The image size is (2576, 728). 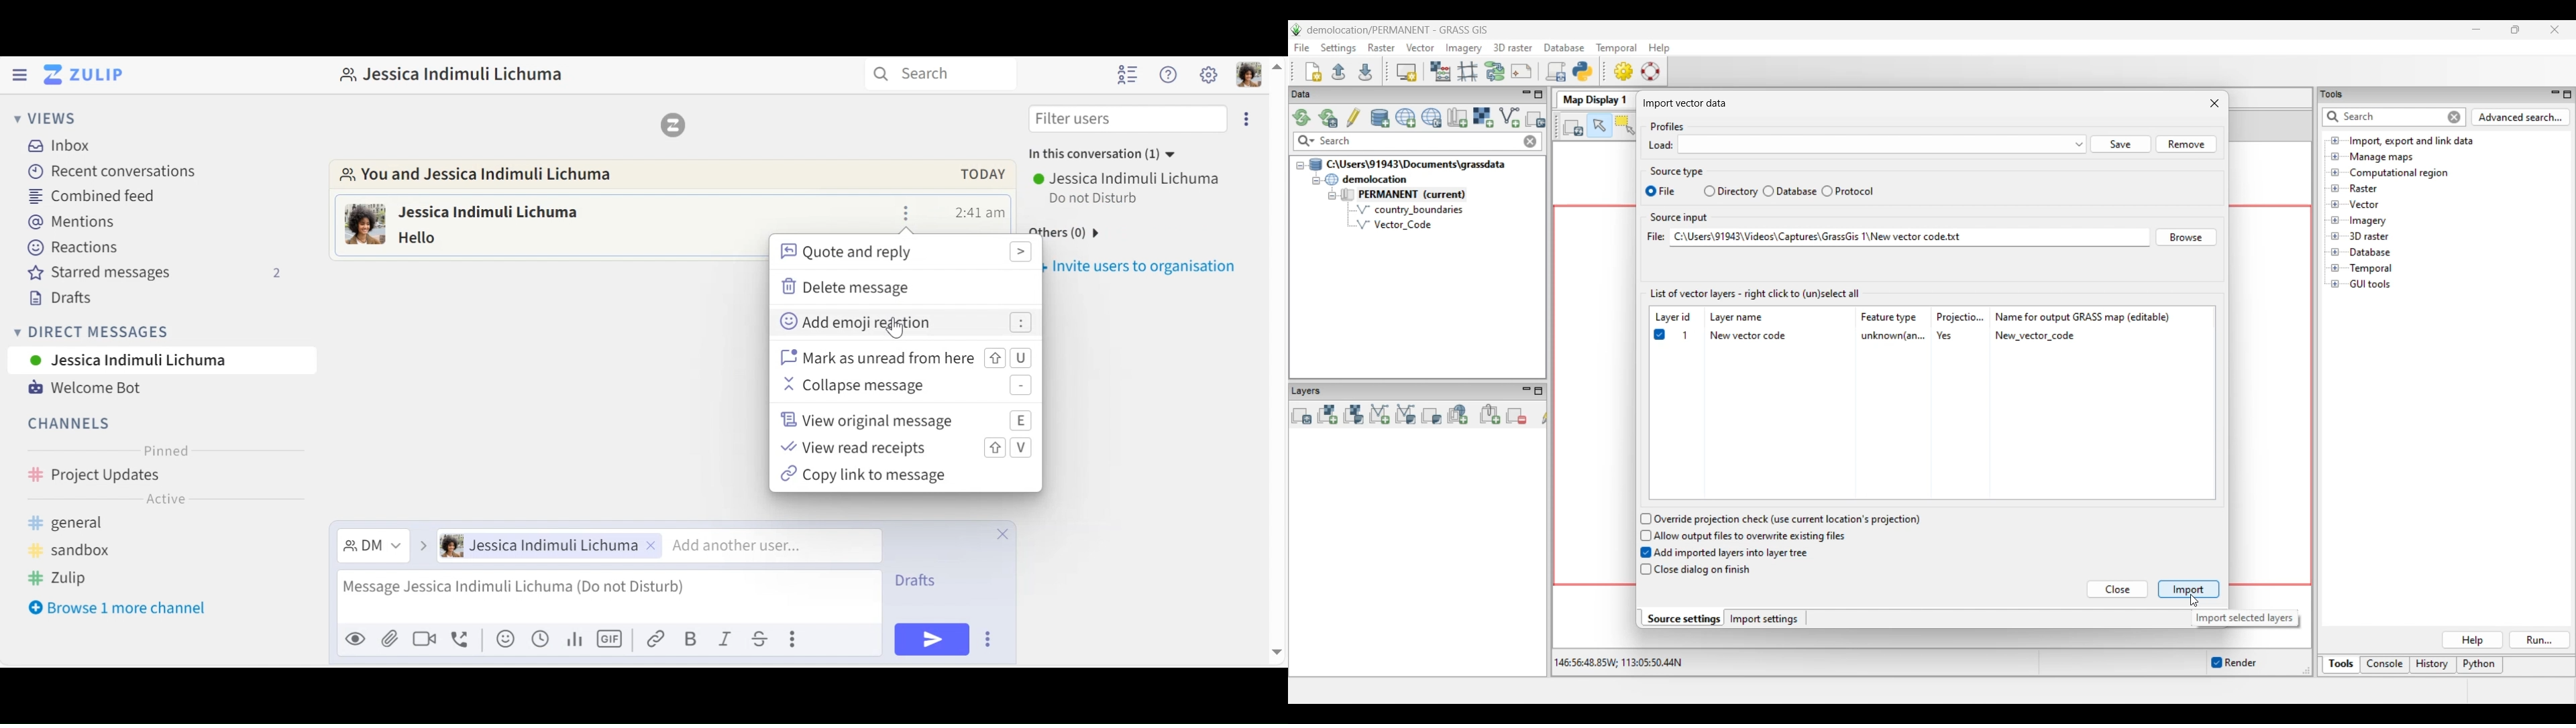 I want to click on View read receipts, so click(x=904, y=447).